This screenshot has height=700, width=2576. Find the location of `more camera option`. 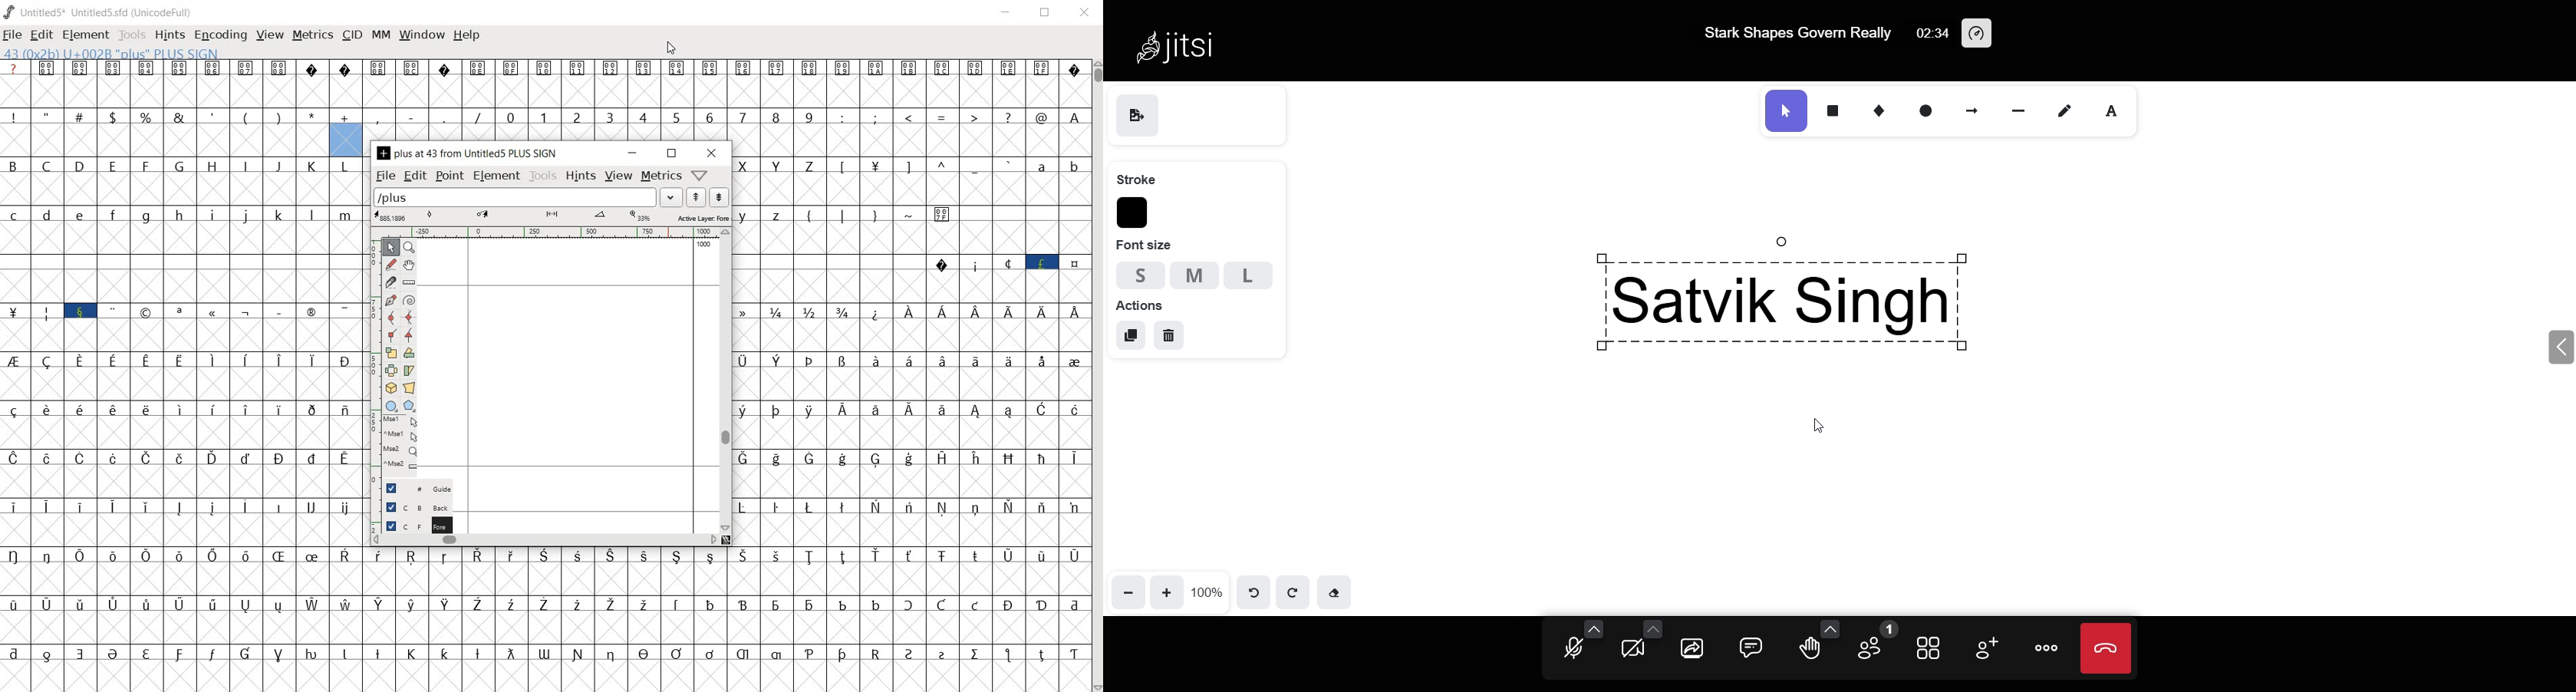

more camera option is located at coordinates (1652, 628).